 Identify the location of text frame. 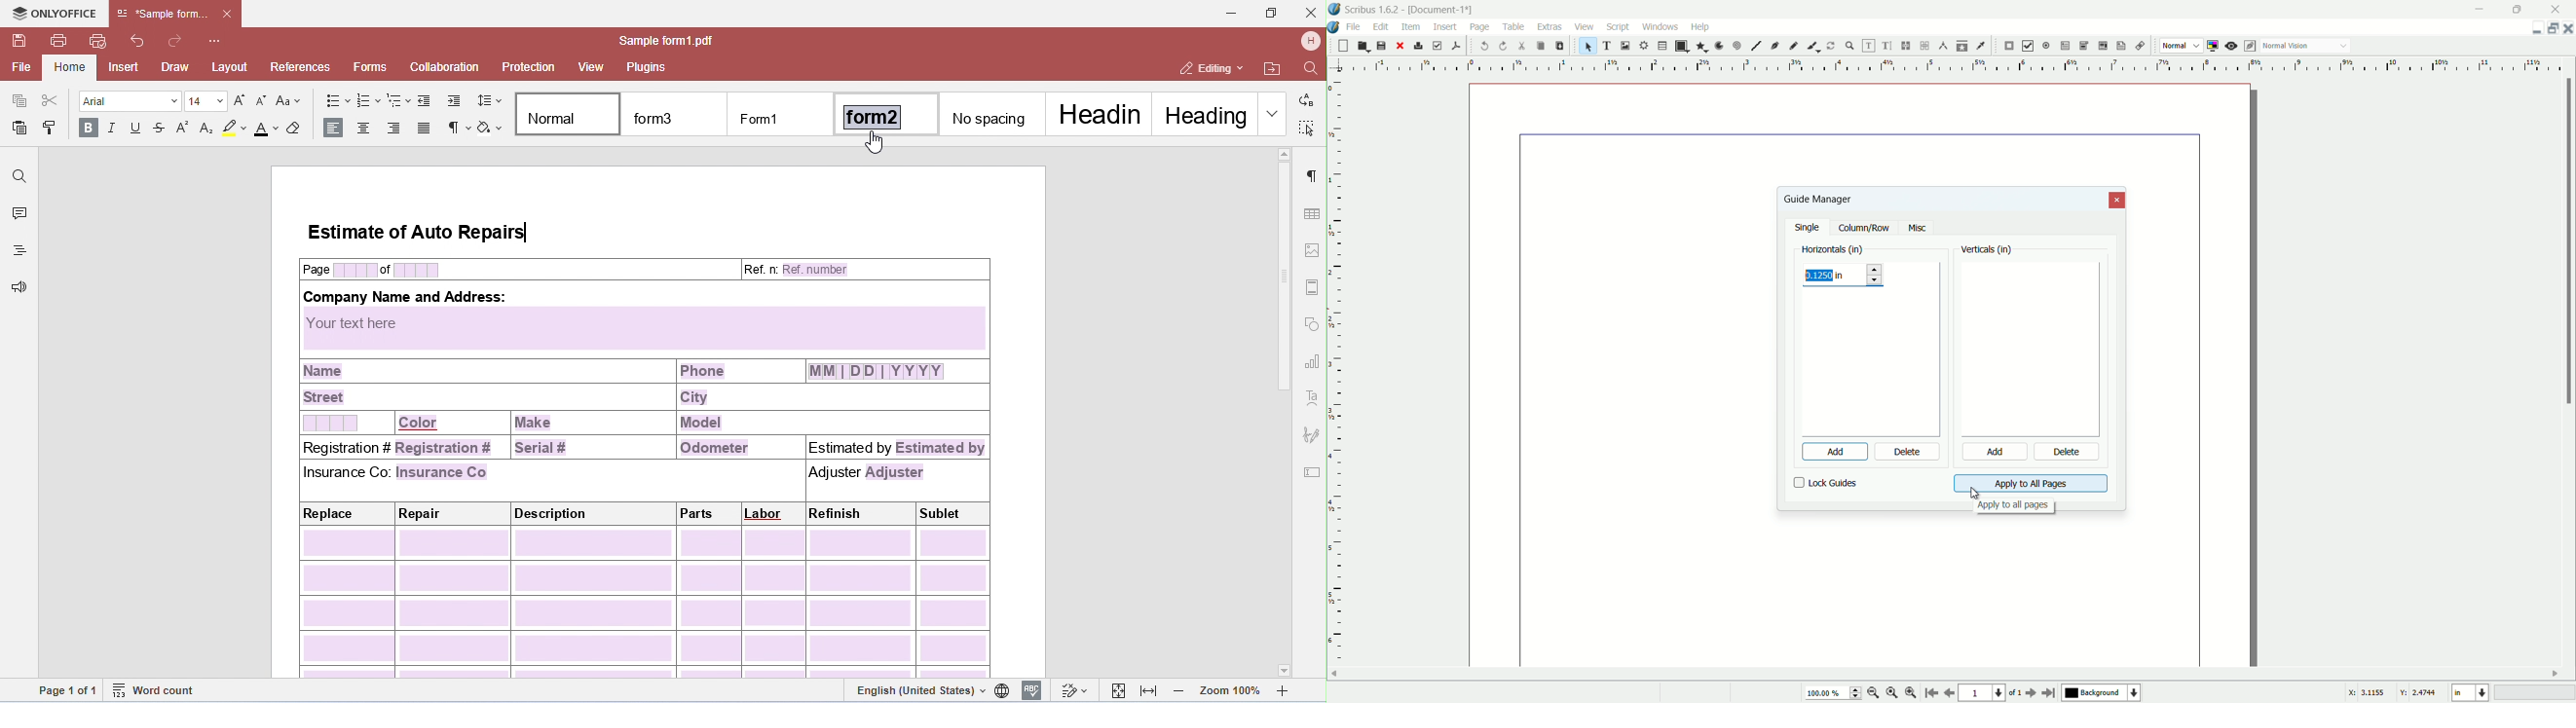
(1608, 46).